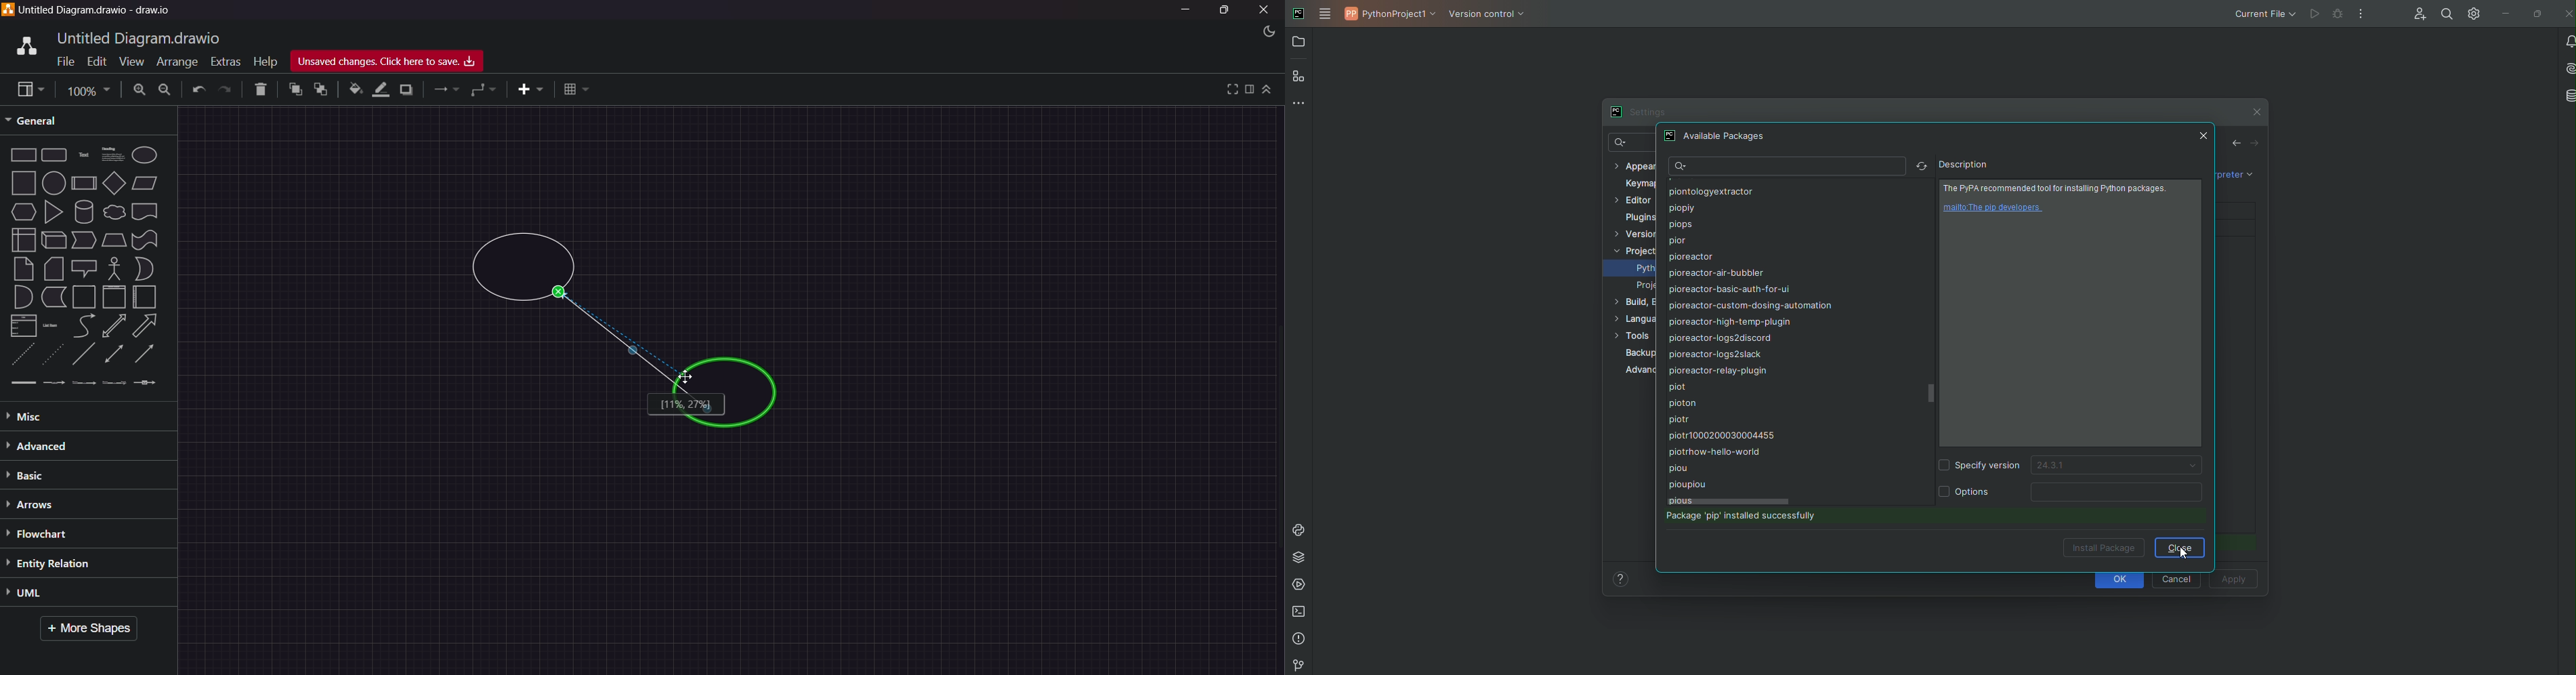 This screenshot has height=700, width=2576. I want to click on More Shapes, so click(94, 629).